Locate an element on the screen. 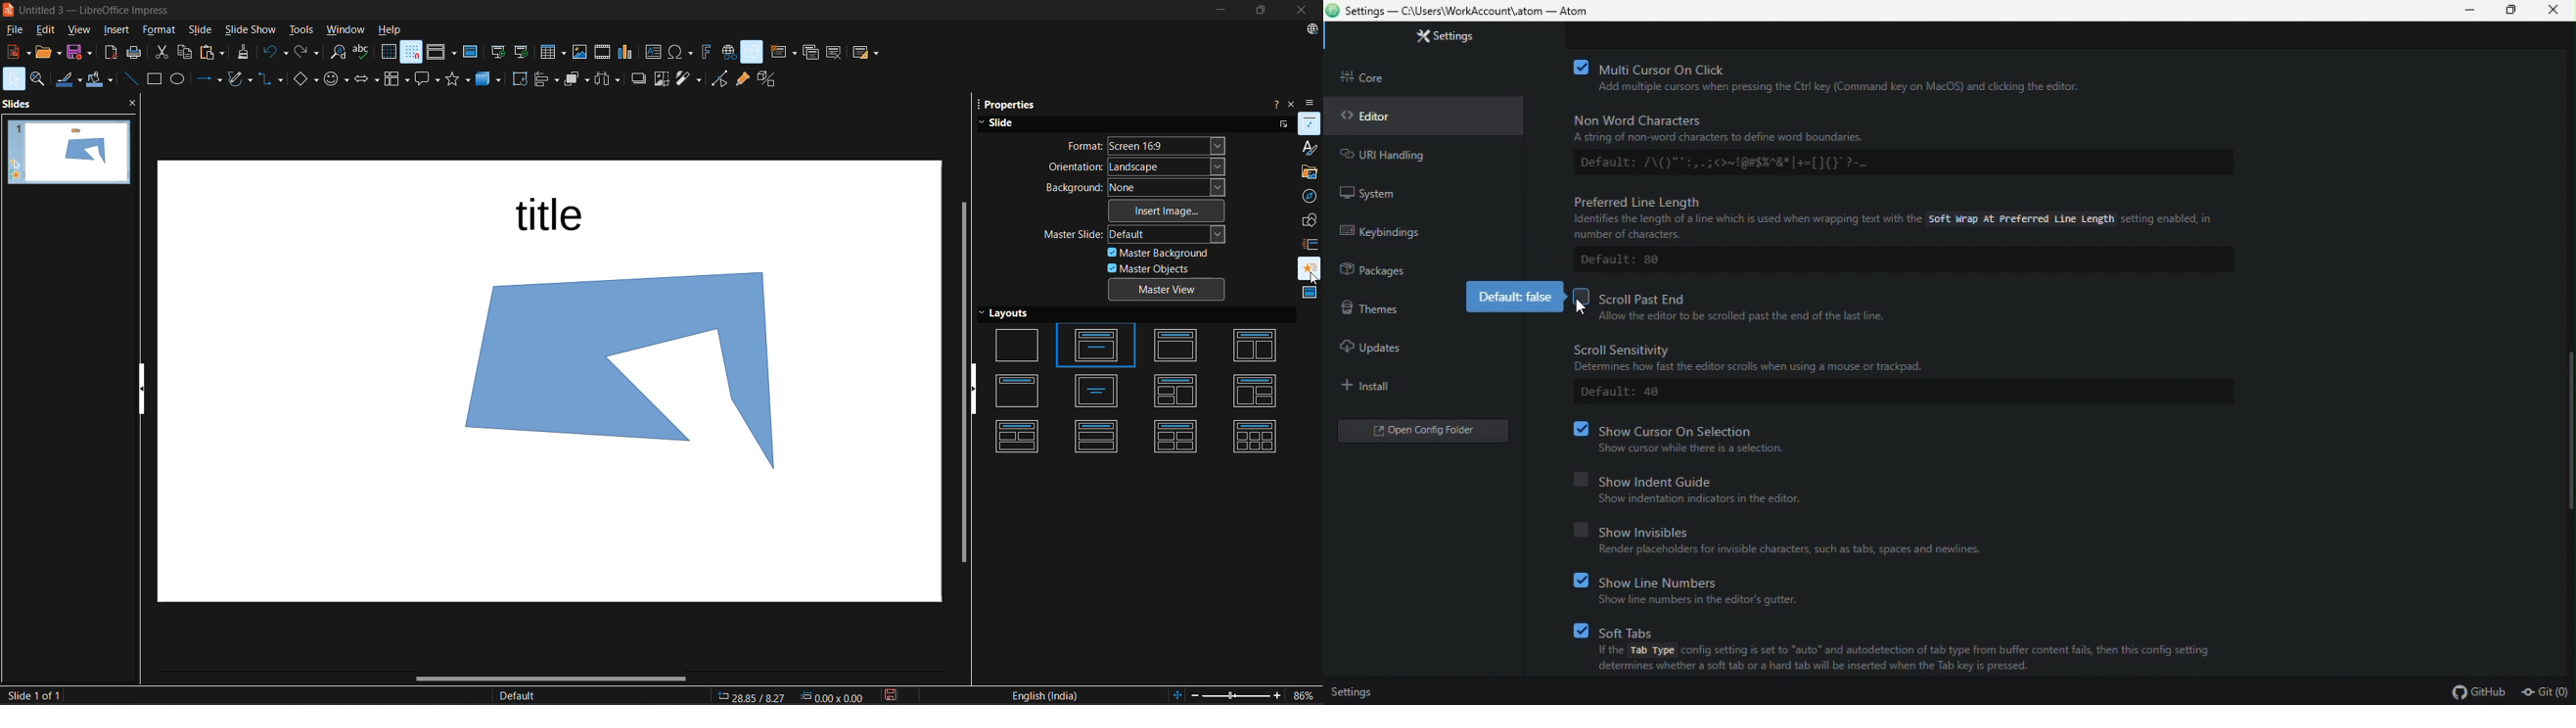  master objects is located at coordinates (1155, 268).